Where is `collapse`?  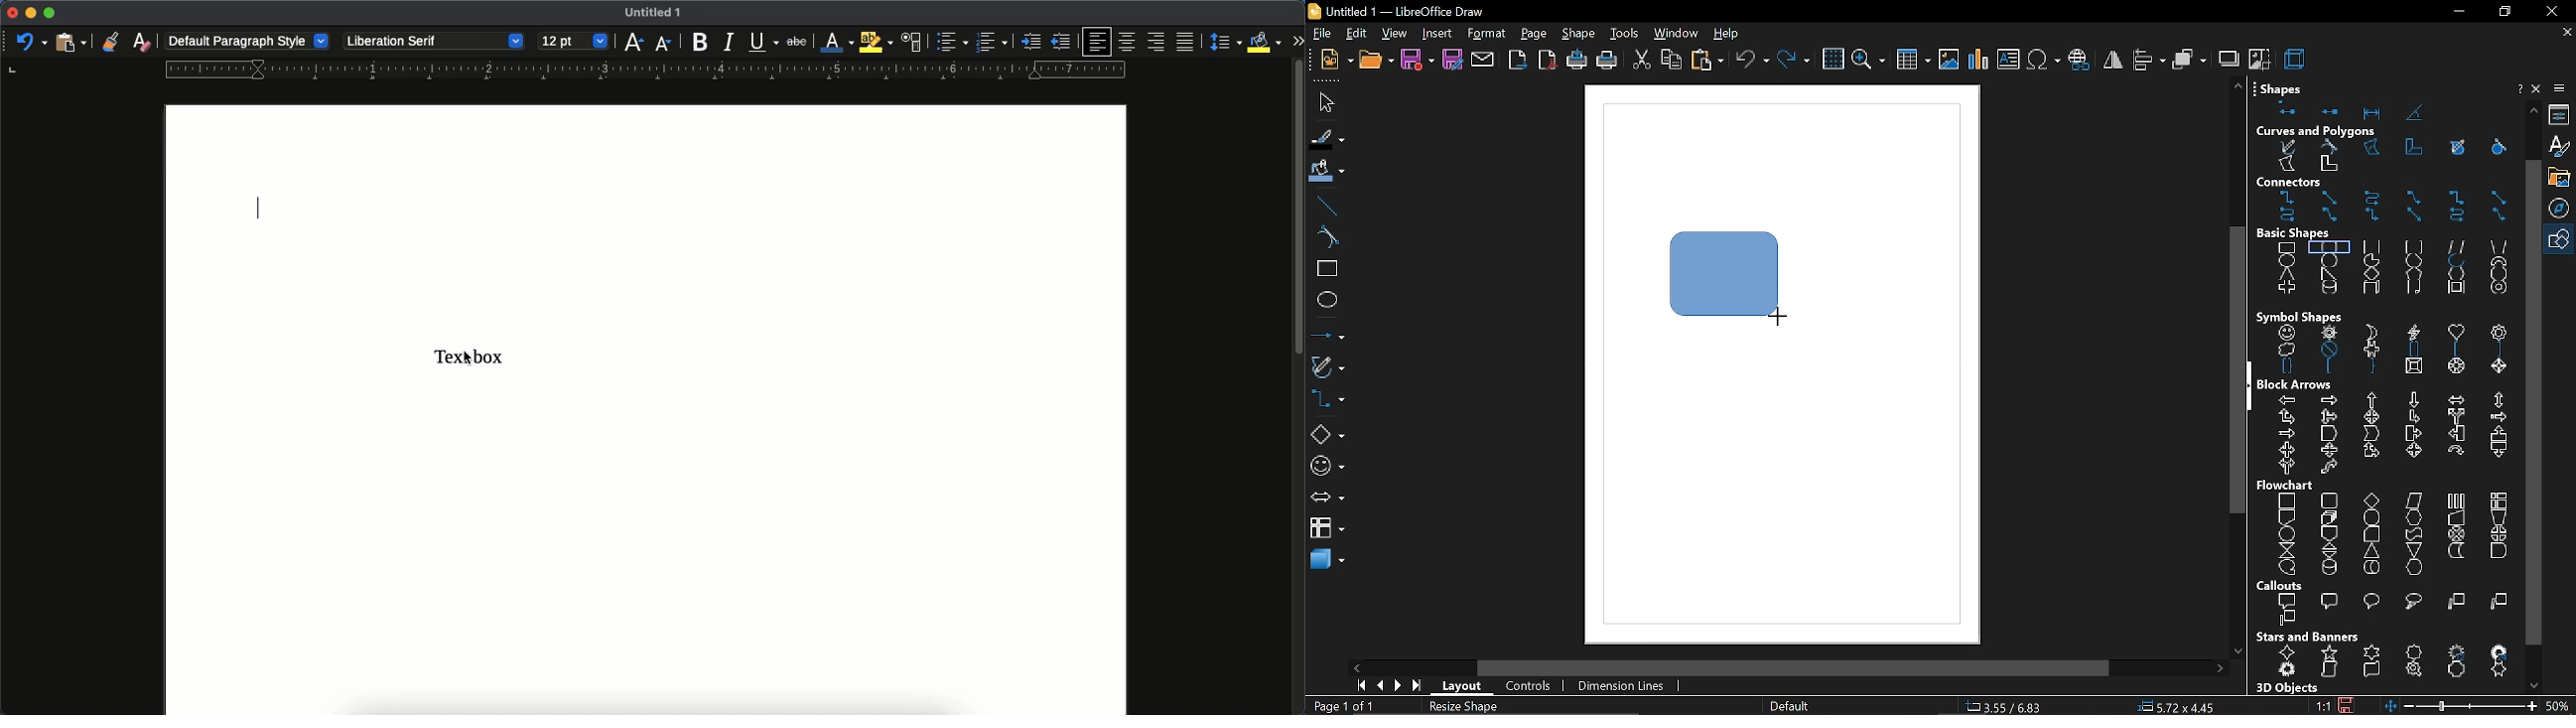 collapse is located at coordinates (2252, 386).